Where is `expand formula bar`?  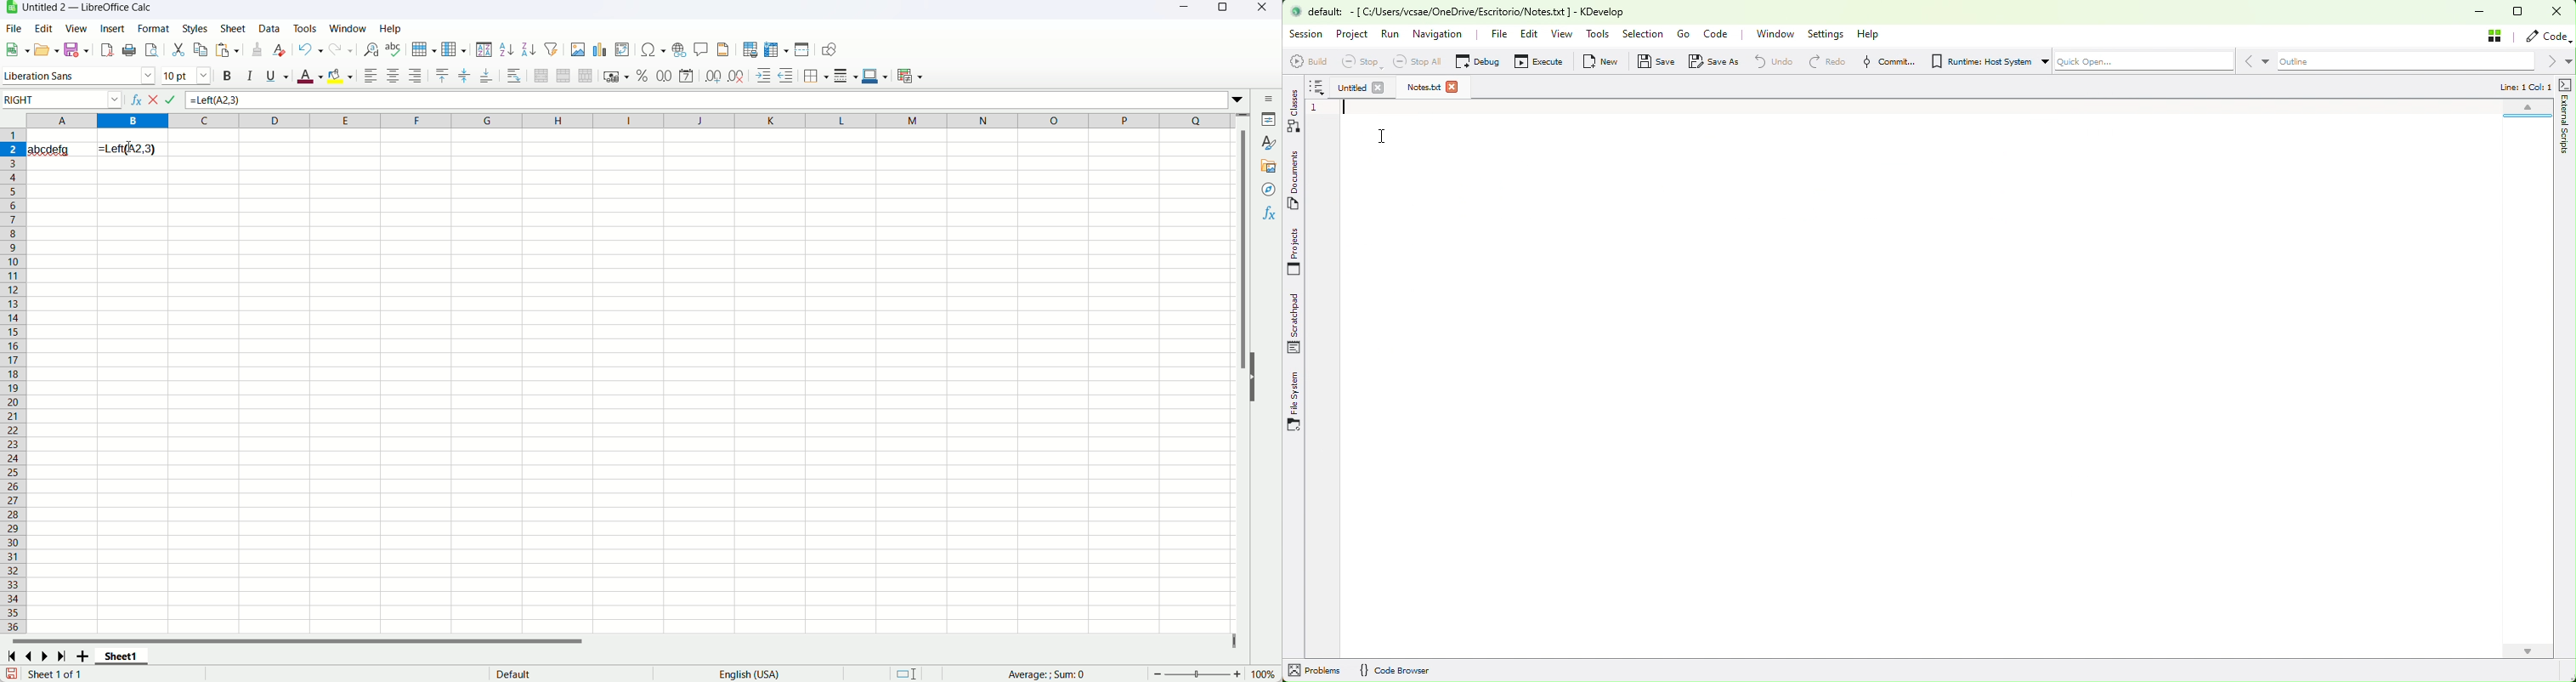
expand formula bar is located at coordinates (1242, 99).